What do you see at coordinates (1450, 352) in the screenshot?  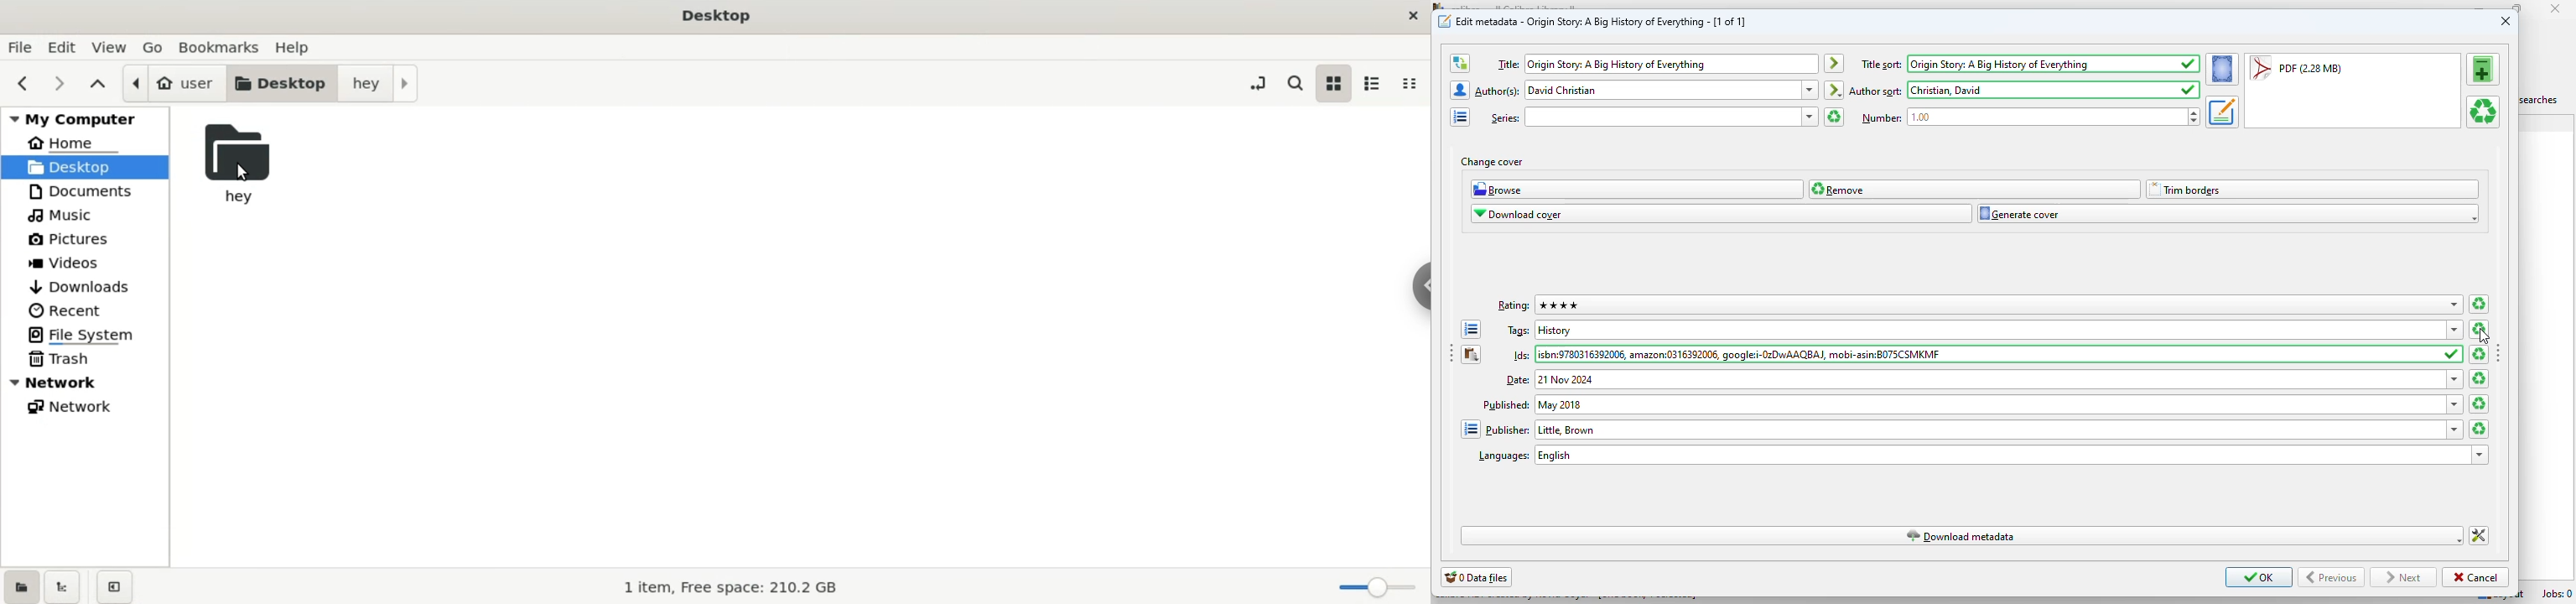 I see `toggle sidebar` at bounding box center [1450, 352].